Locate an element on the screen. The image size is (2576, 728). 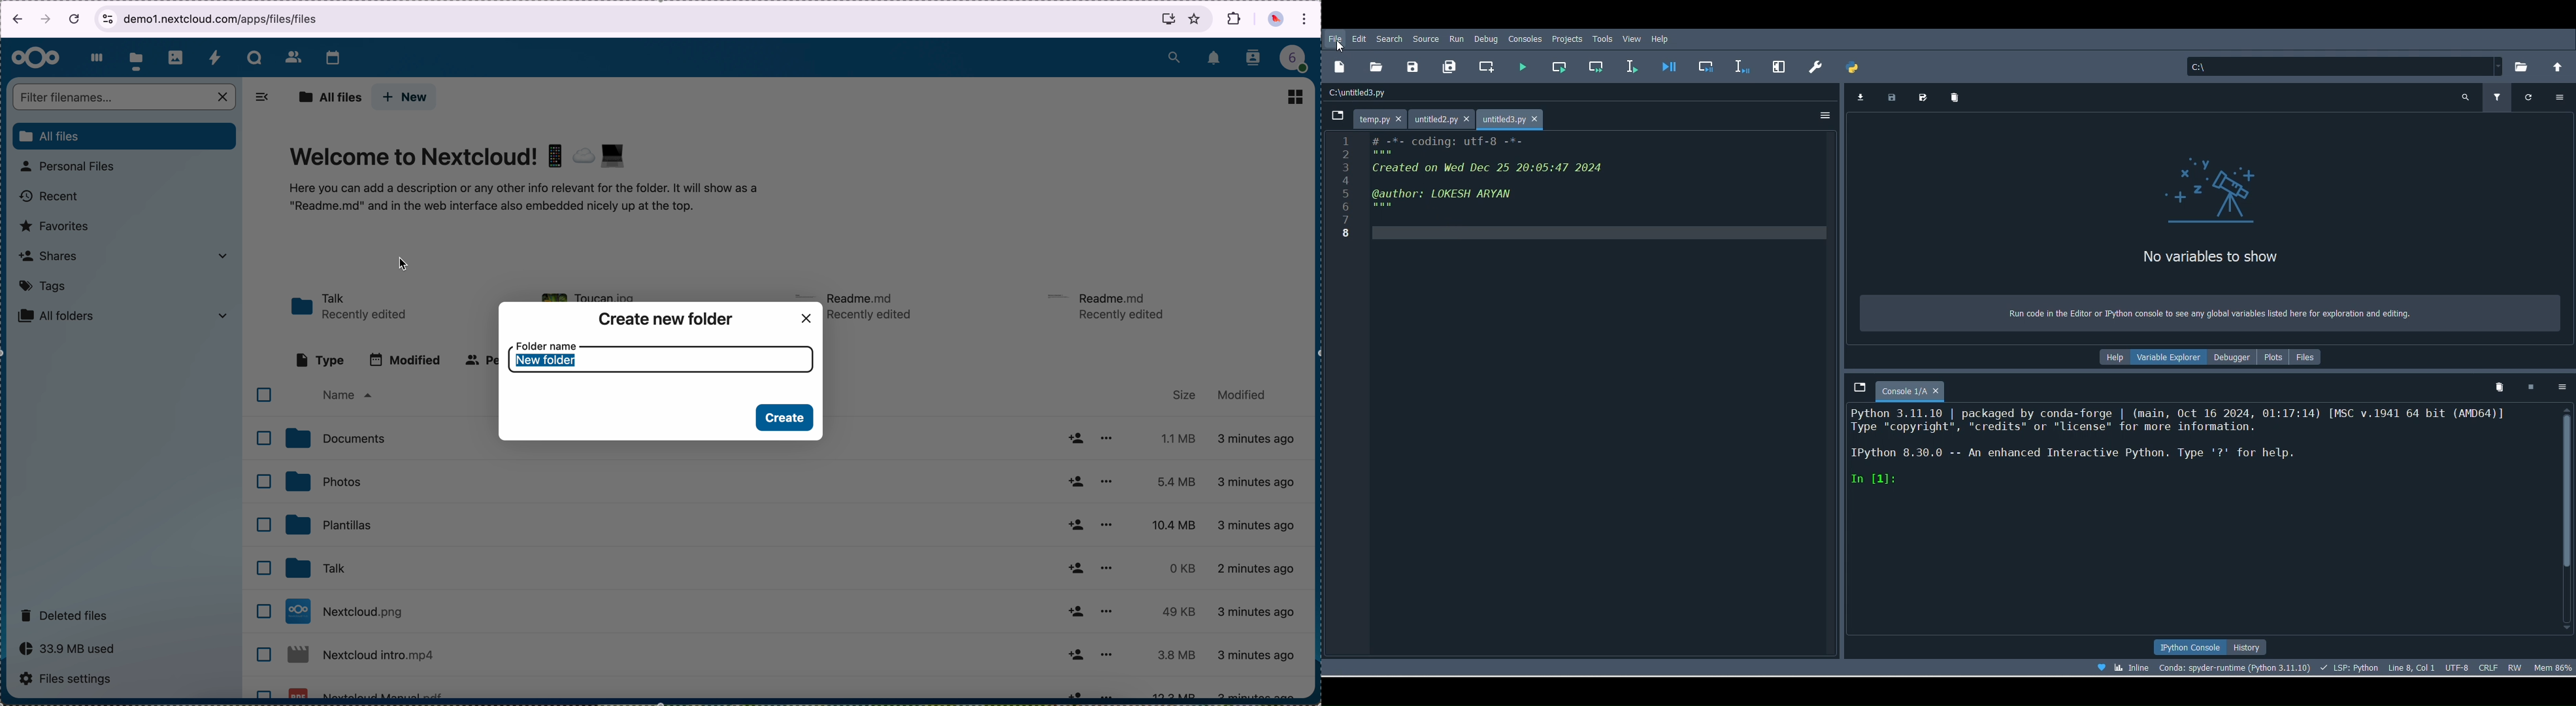
more options is located at coordinates (1109, 438).